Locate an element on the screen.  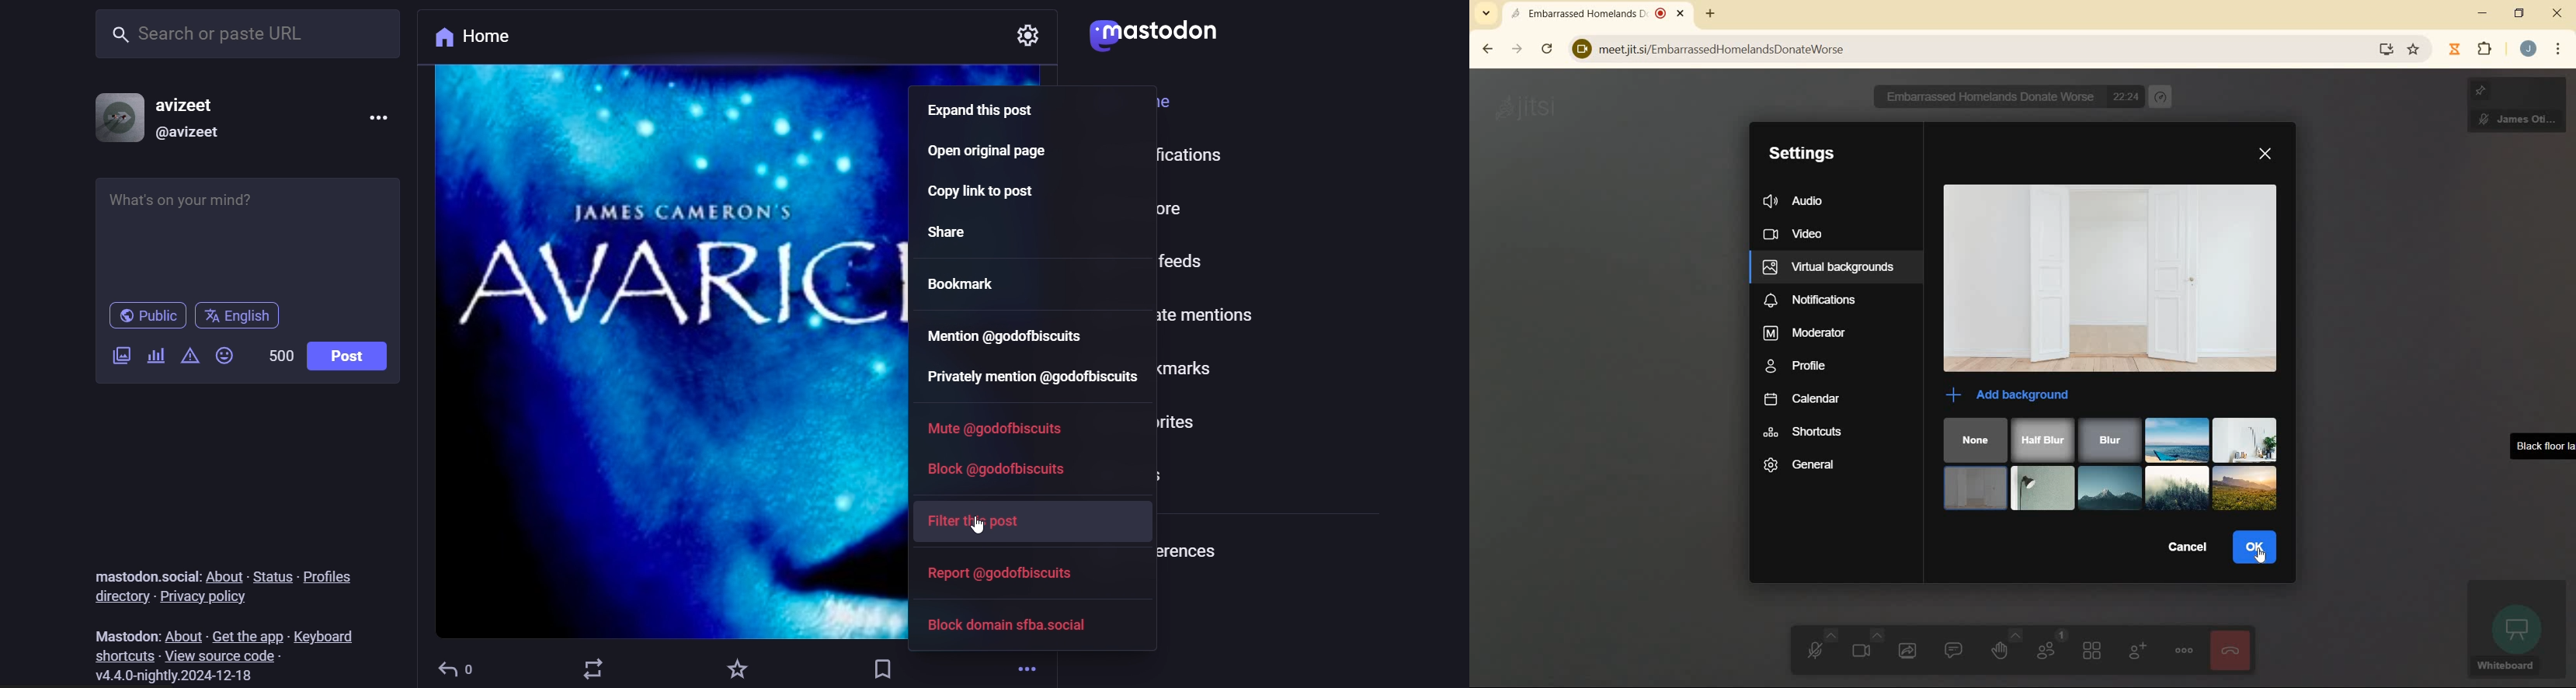
shortcuts is located at coordinates (1805, 432).